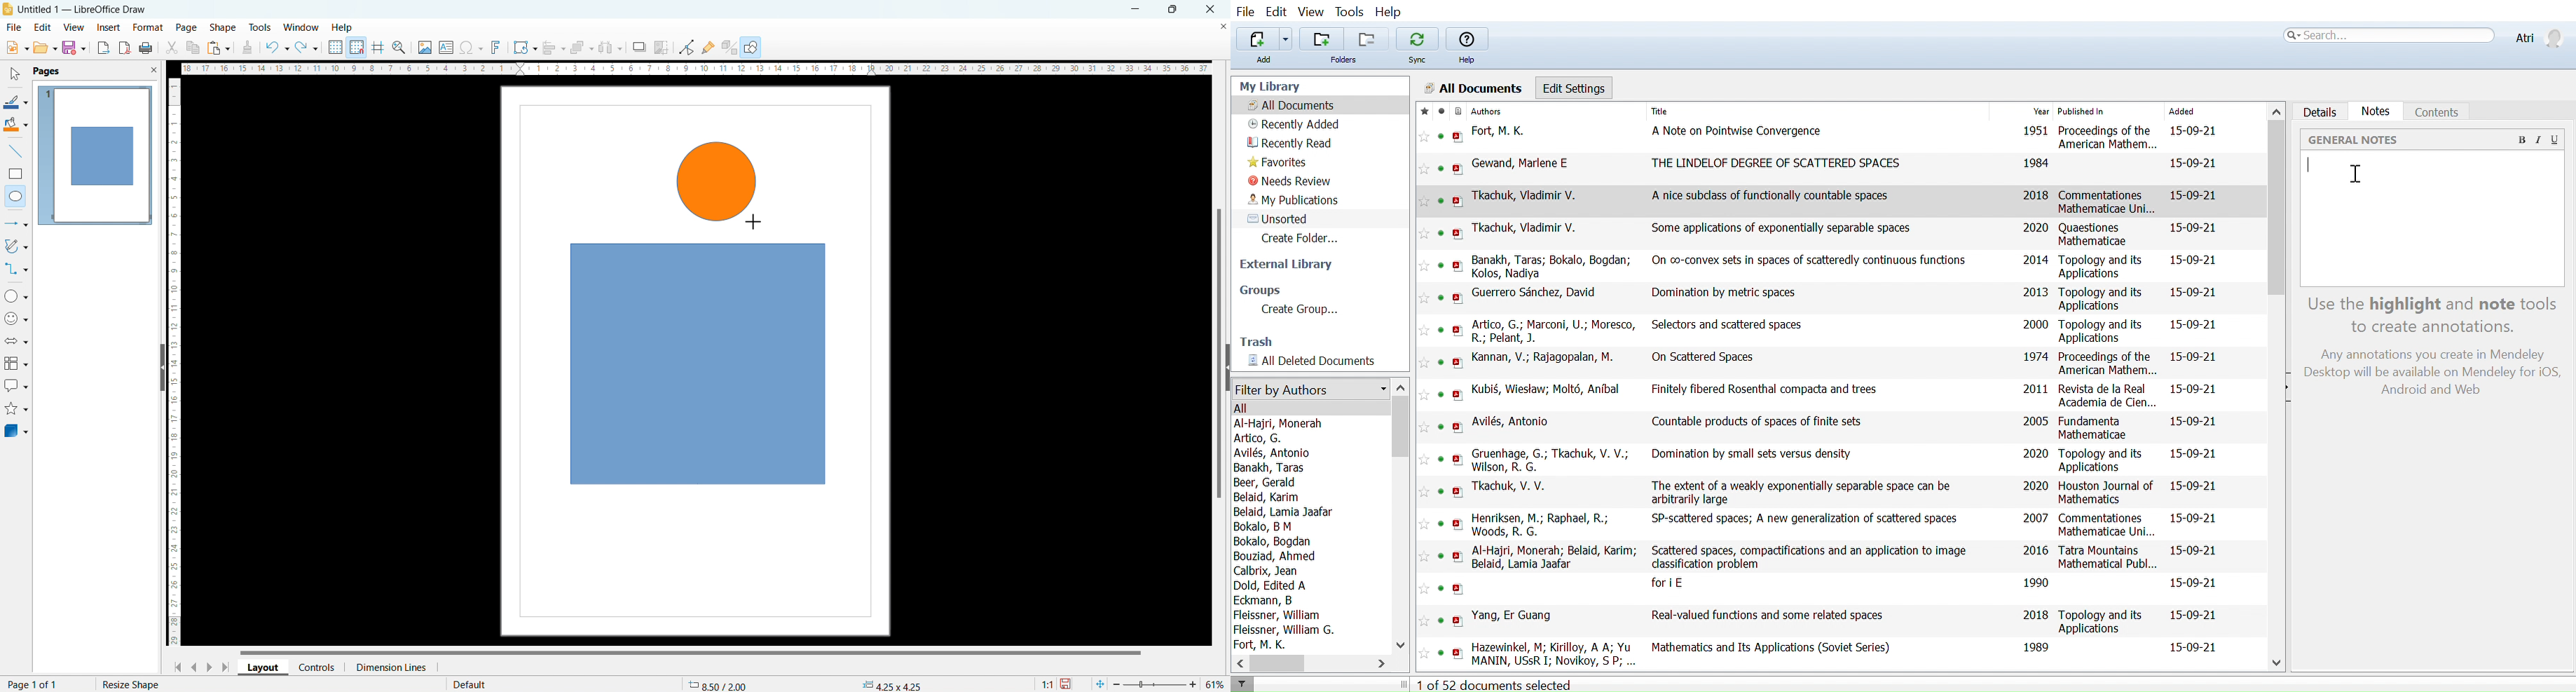  I want to click on cursoe, so click(753, 221).